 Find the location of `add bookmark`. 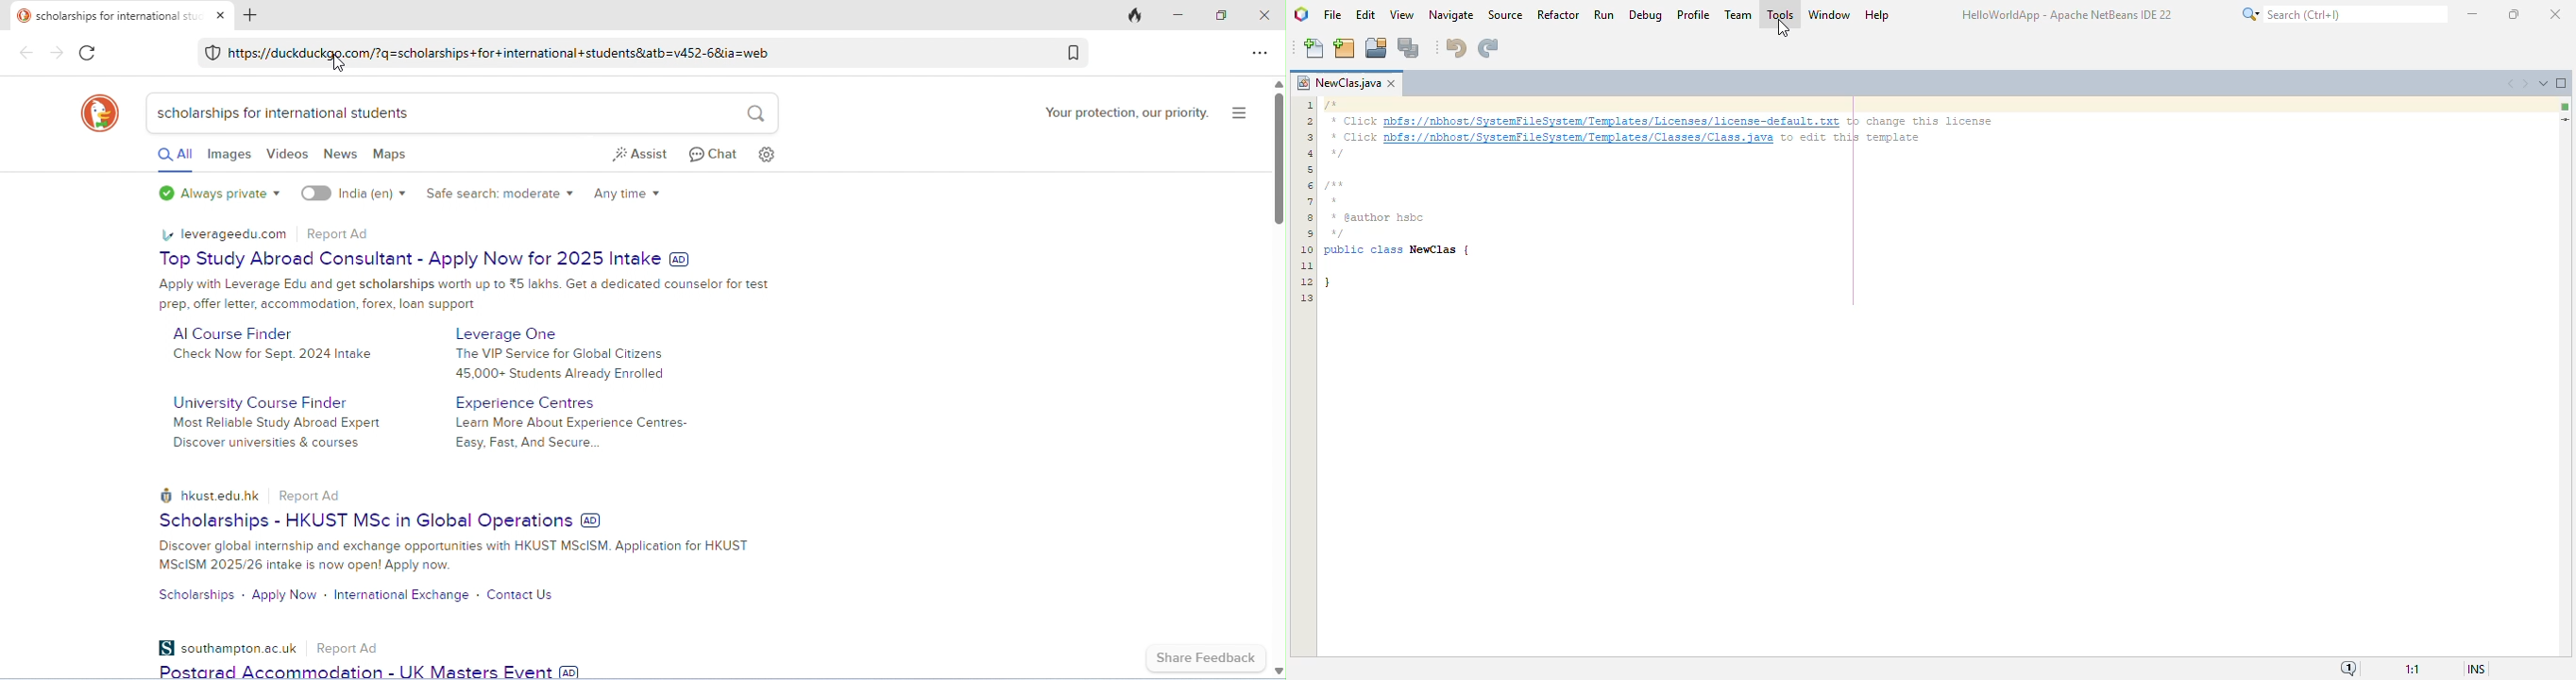

add bookmark is located at coordinates (1072, 52).